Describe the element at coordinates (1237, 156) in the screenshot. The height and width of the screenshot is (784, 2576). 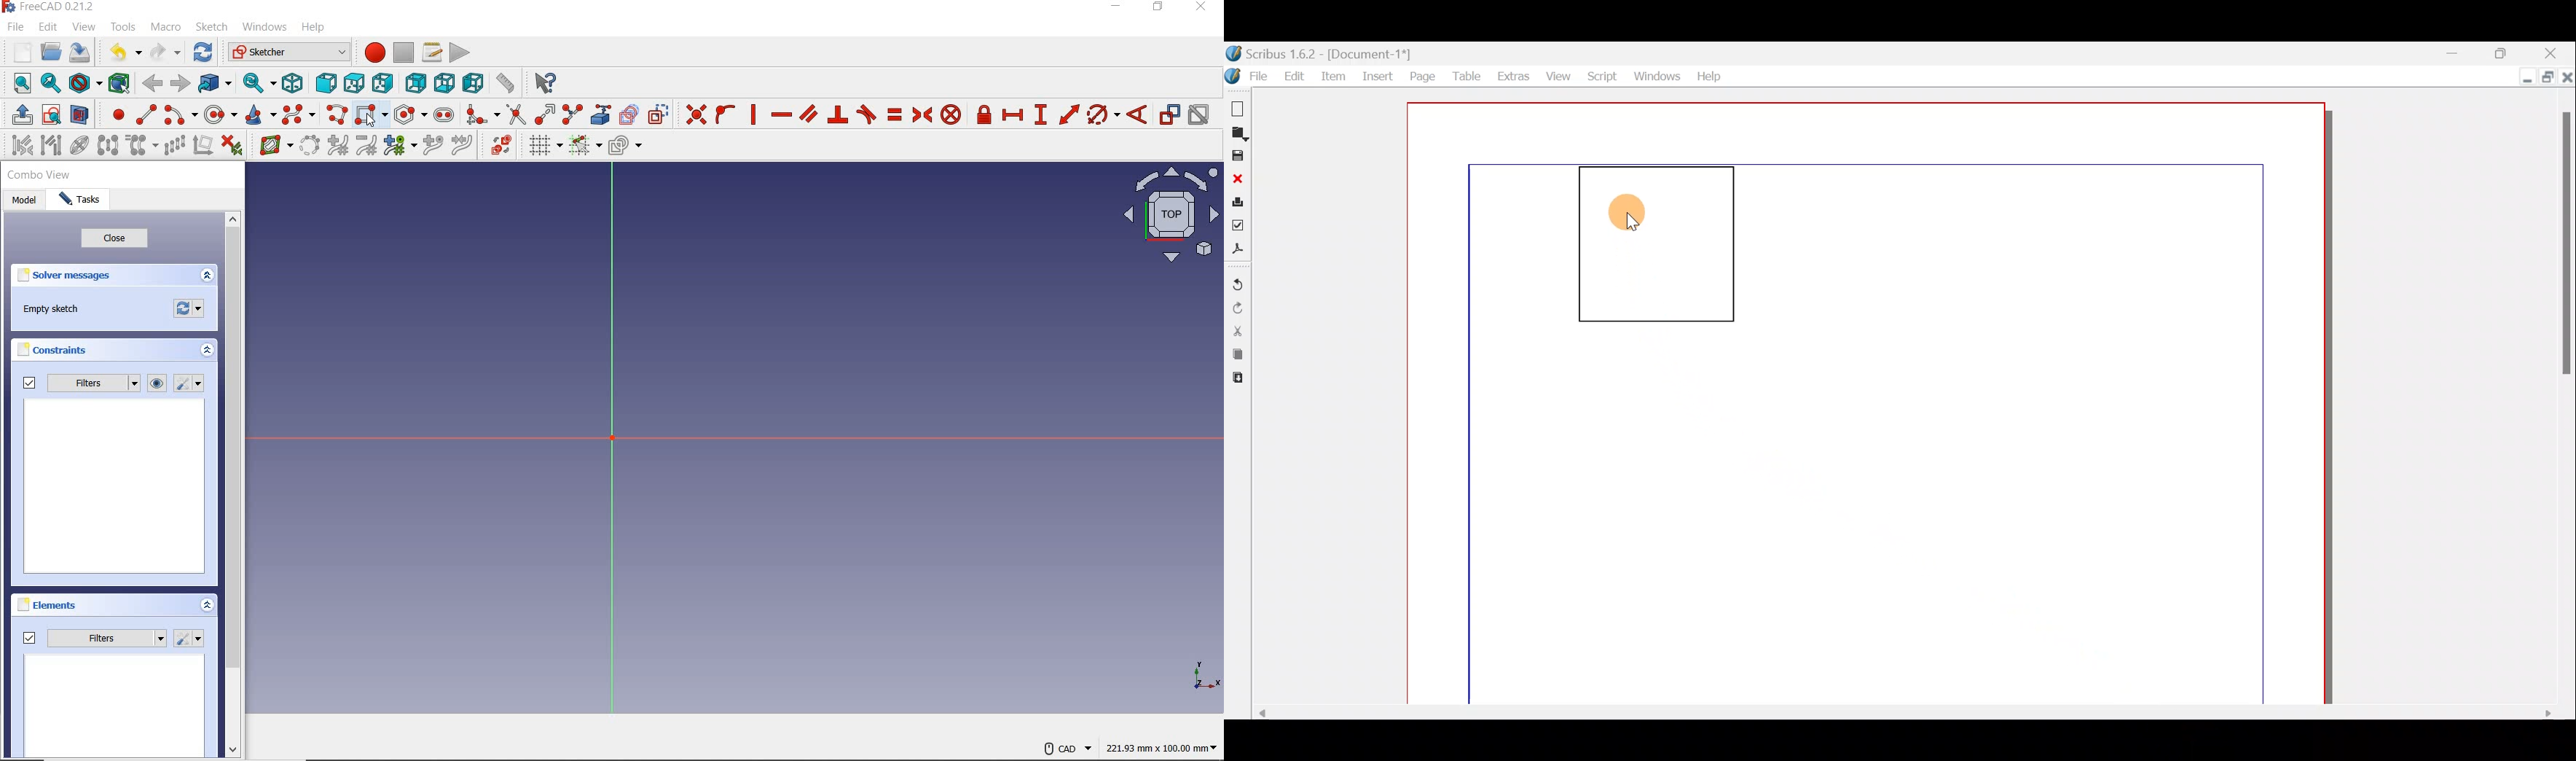
I see `Save` at that location.